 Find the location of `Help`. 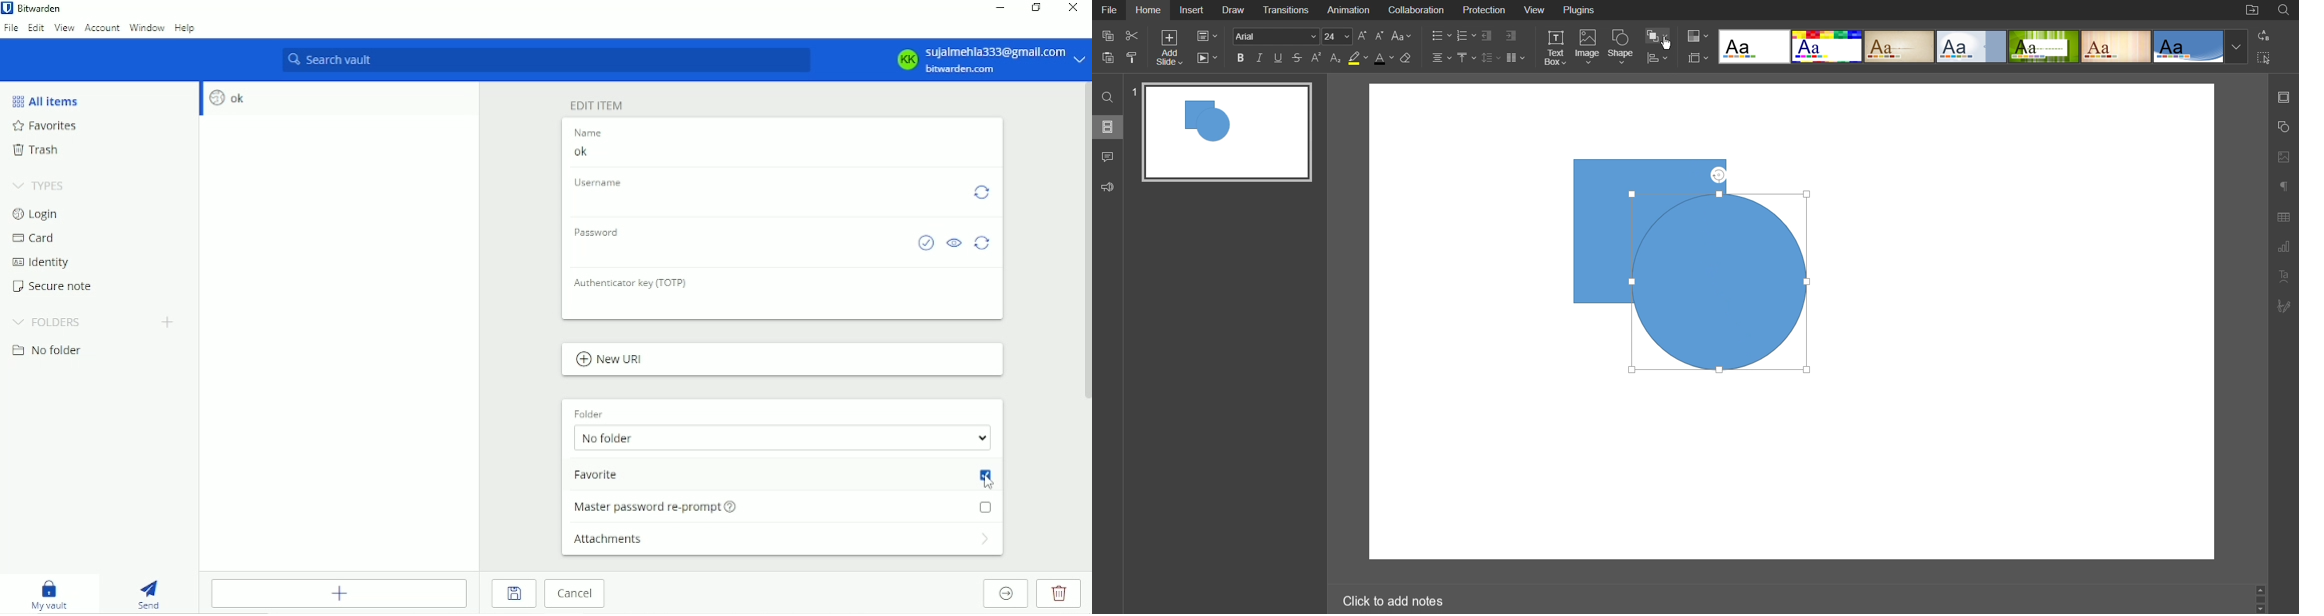

Help is located at coordinates (189, 29).